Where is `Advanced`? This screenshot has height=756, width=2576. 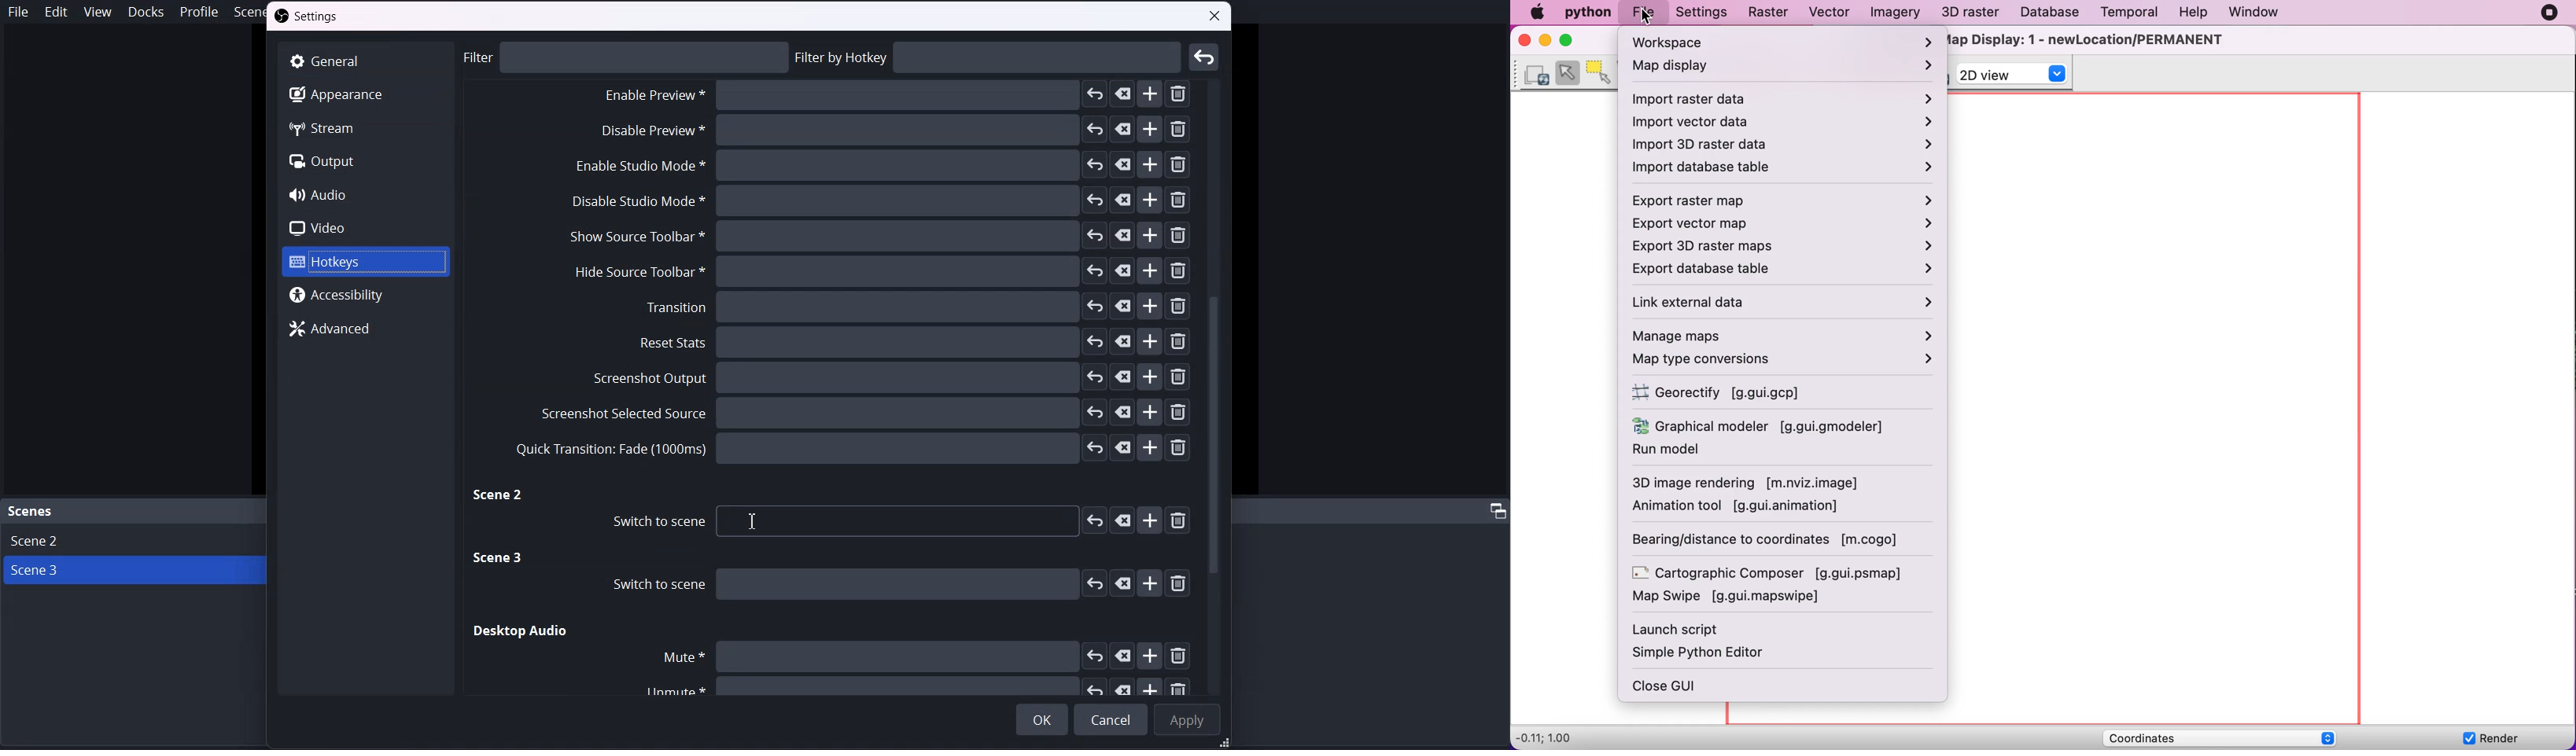
Advanced is located at coordinates (367, 327).